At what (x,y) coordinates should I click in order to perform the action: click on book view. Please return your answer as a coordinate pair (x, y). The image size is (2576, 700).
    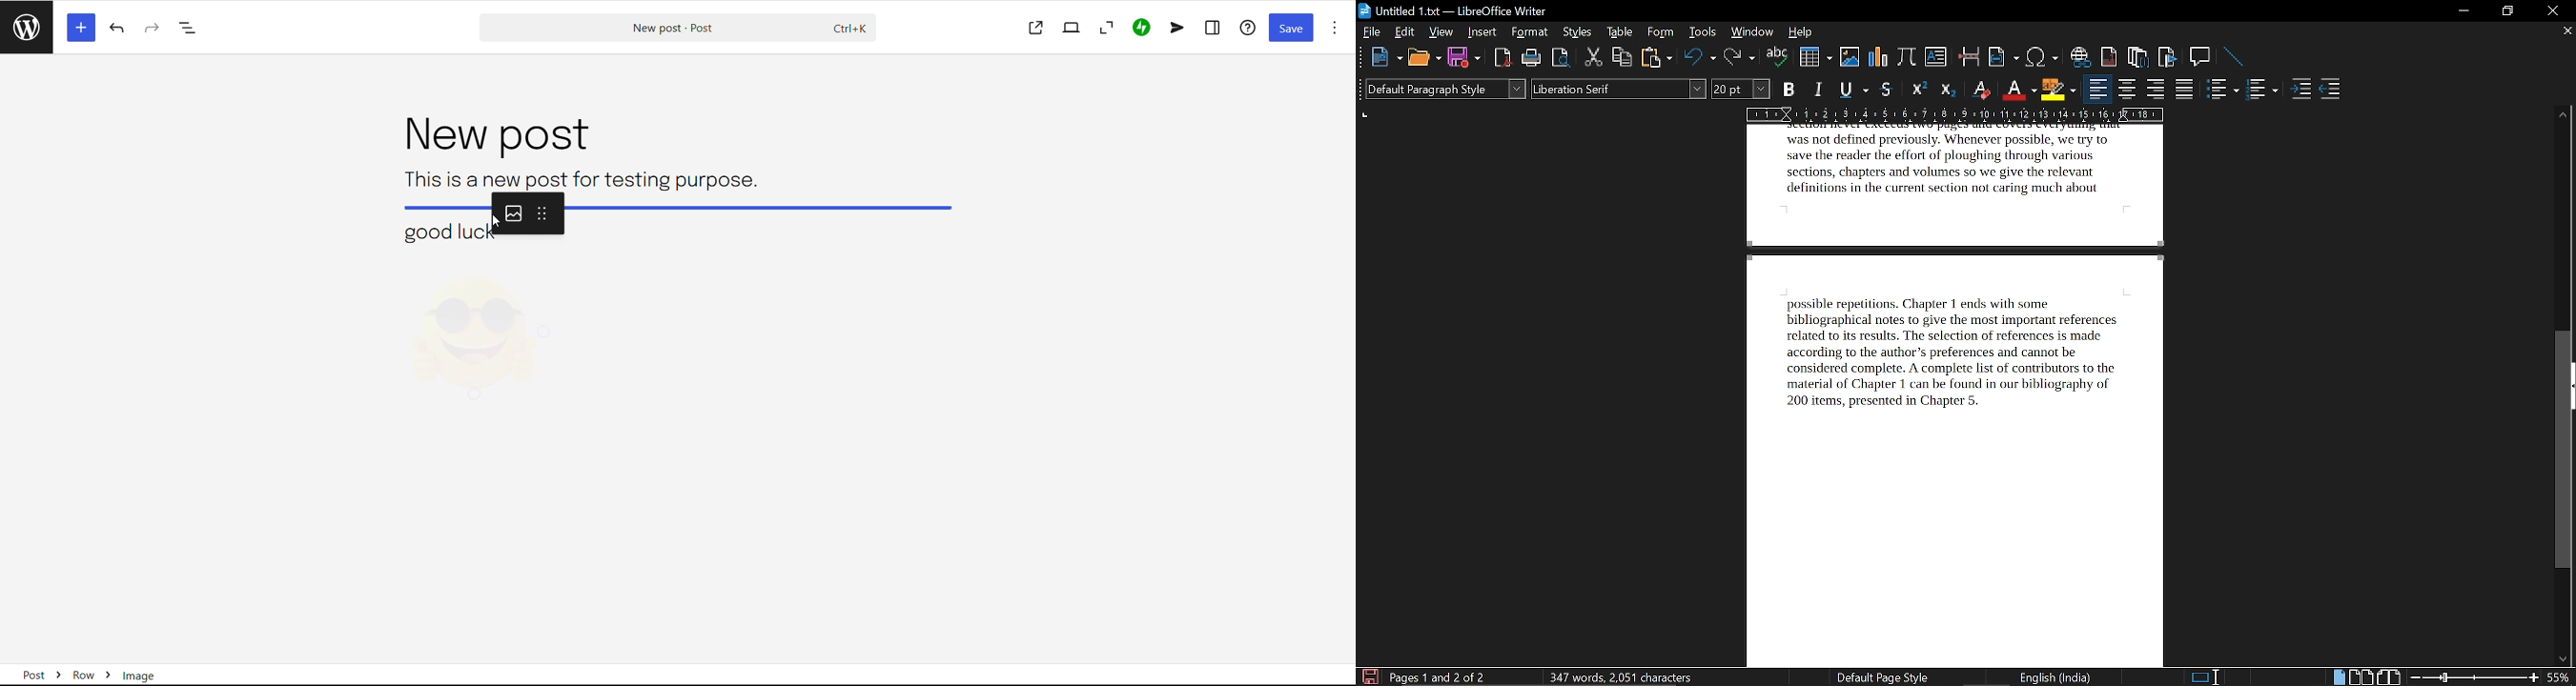
    Looking at the image, I should click on (2388, 676).